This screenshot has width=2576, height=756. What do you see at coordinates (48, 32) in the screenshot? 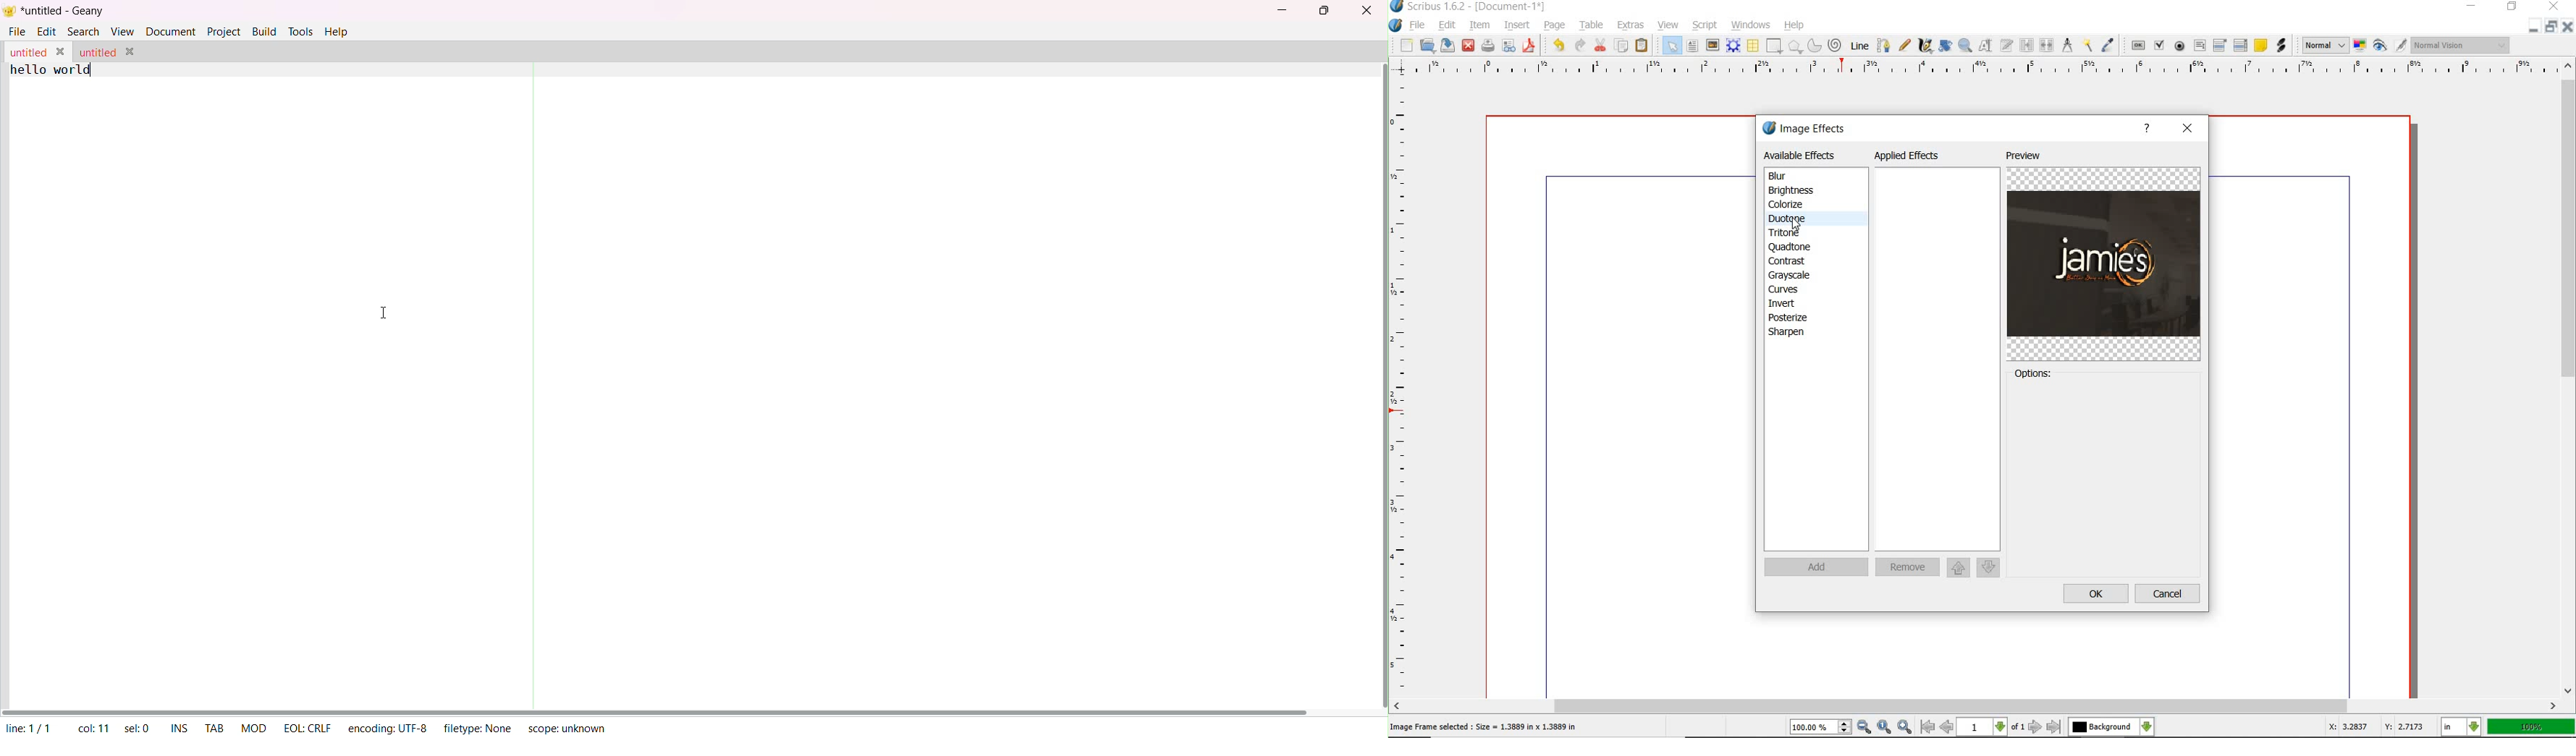
I see `edit` at bounding box center [48, 32].